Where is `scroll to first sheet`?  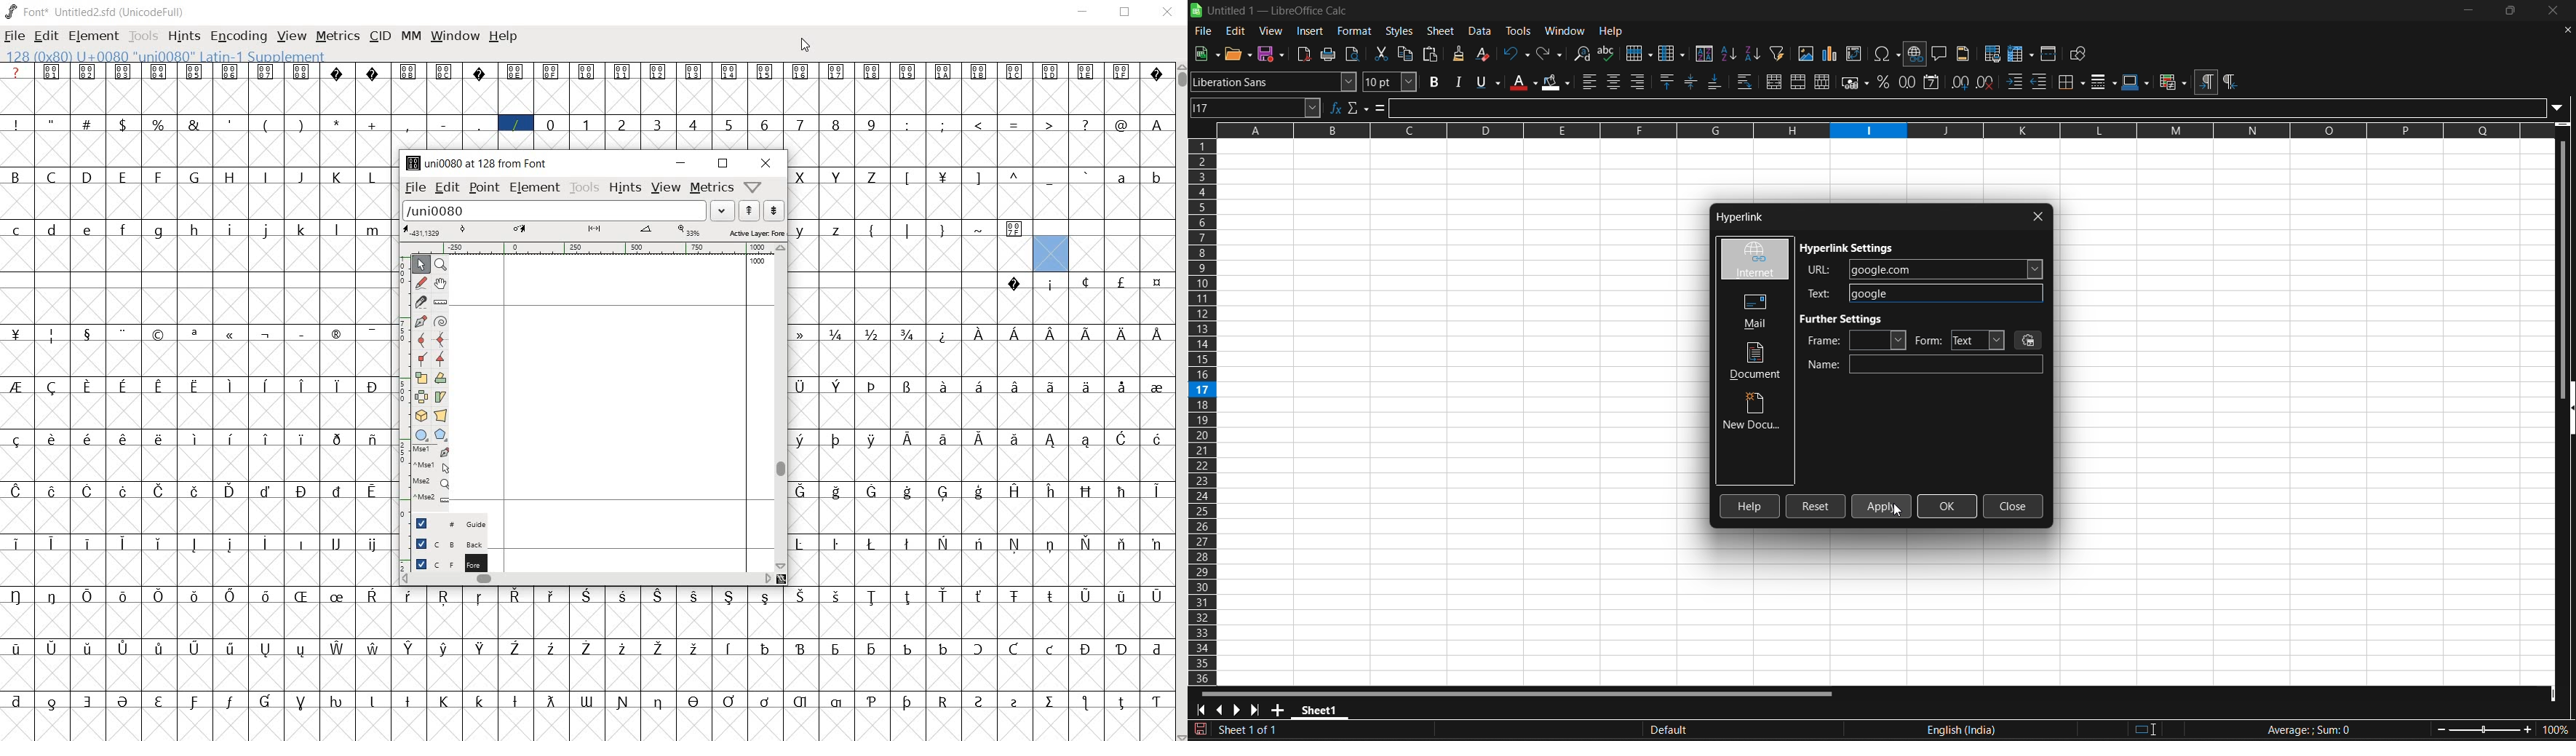 scroll to first sheet is located at coordinates (1200, 710).